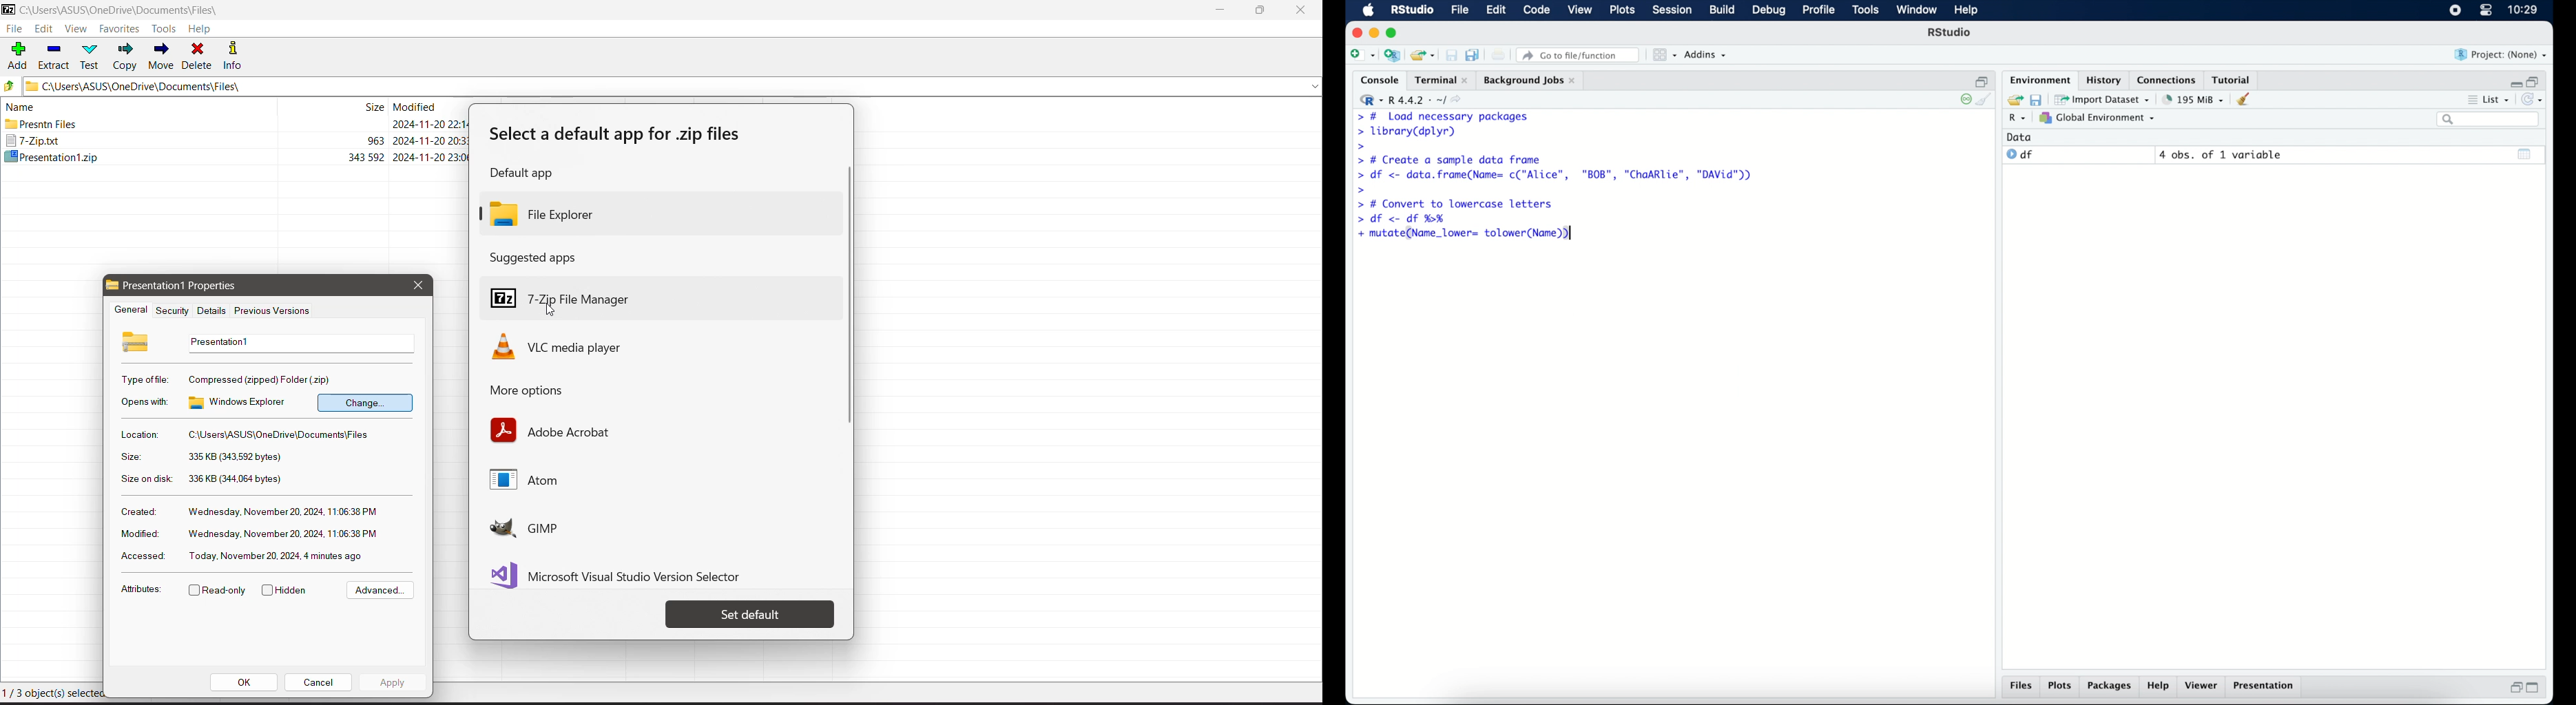  Describe the element at coordinates (278, 556) in the screenshot. I see `Accessed Day, Date, Year and time` at that location.